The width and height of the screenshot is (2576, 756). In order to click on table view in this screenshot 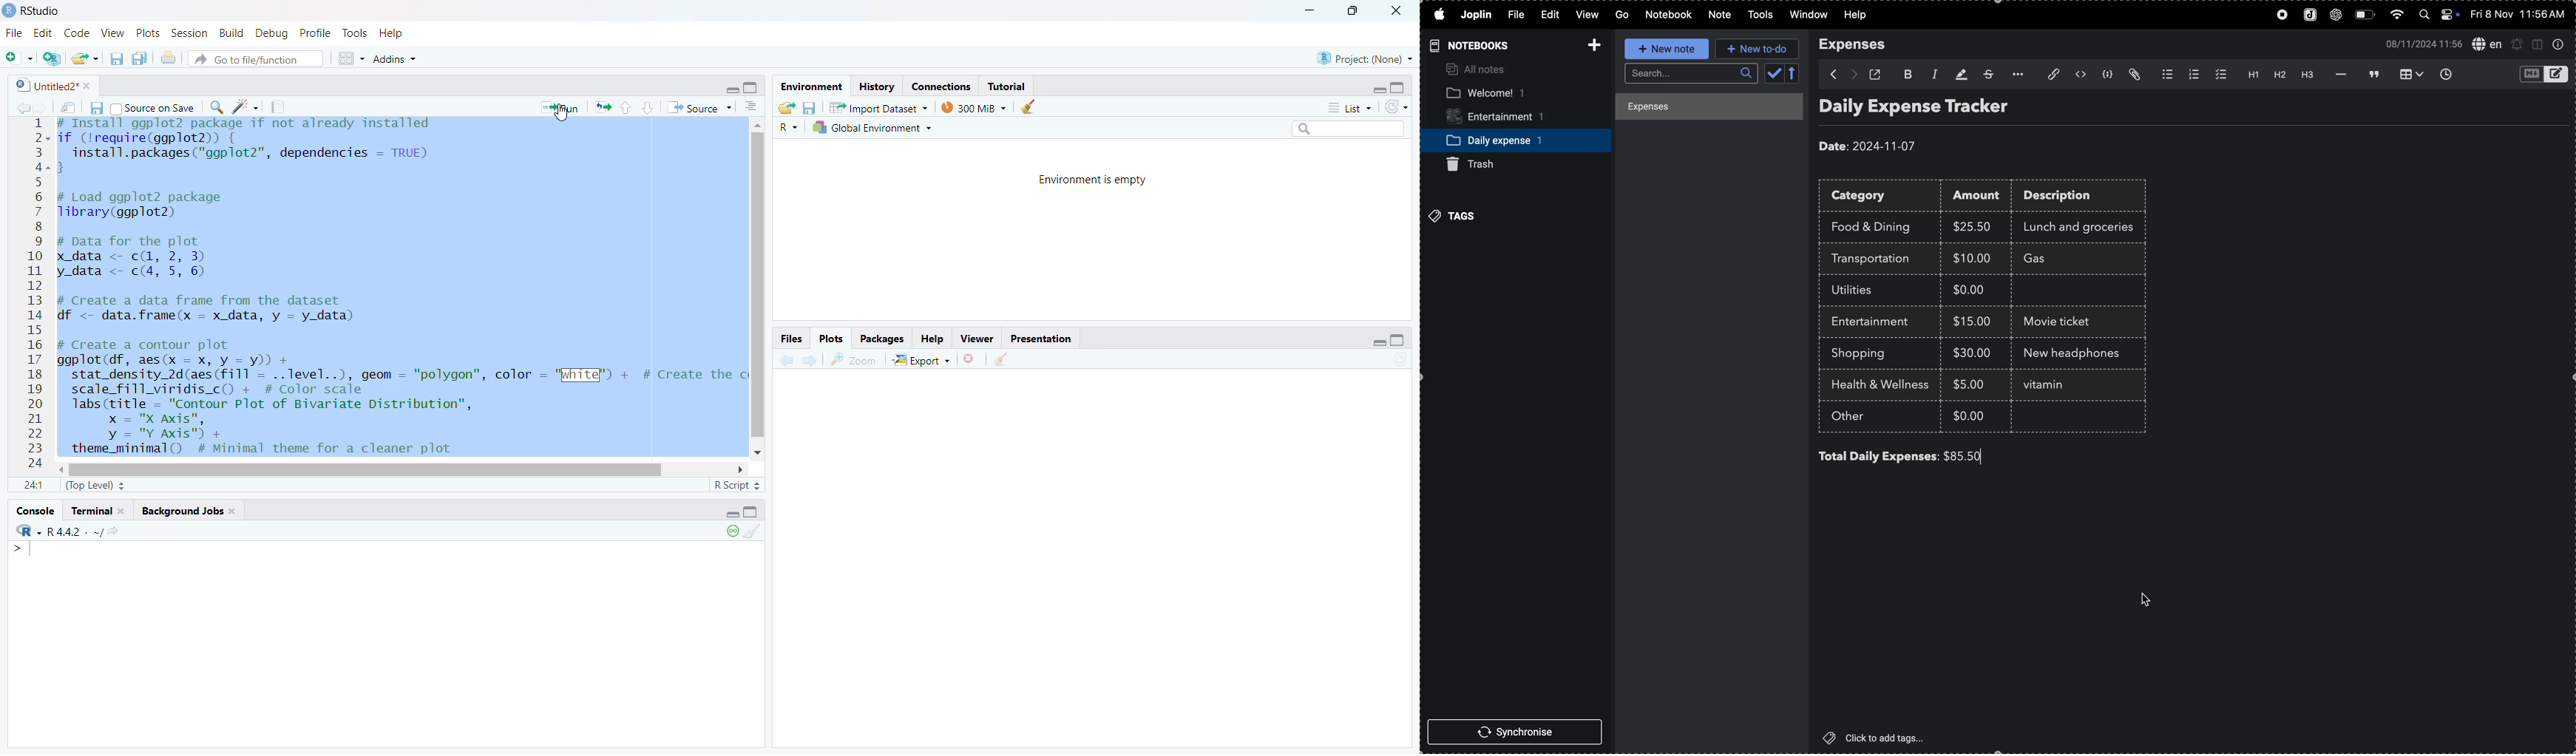, I will do `click(2407, 74)`.